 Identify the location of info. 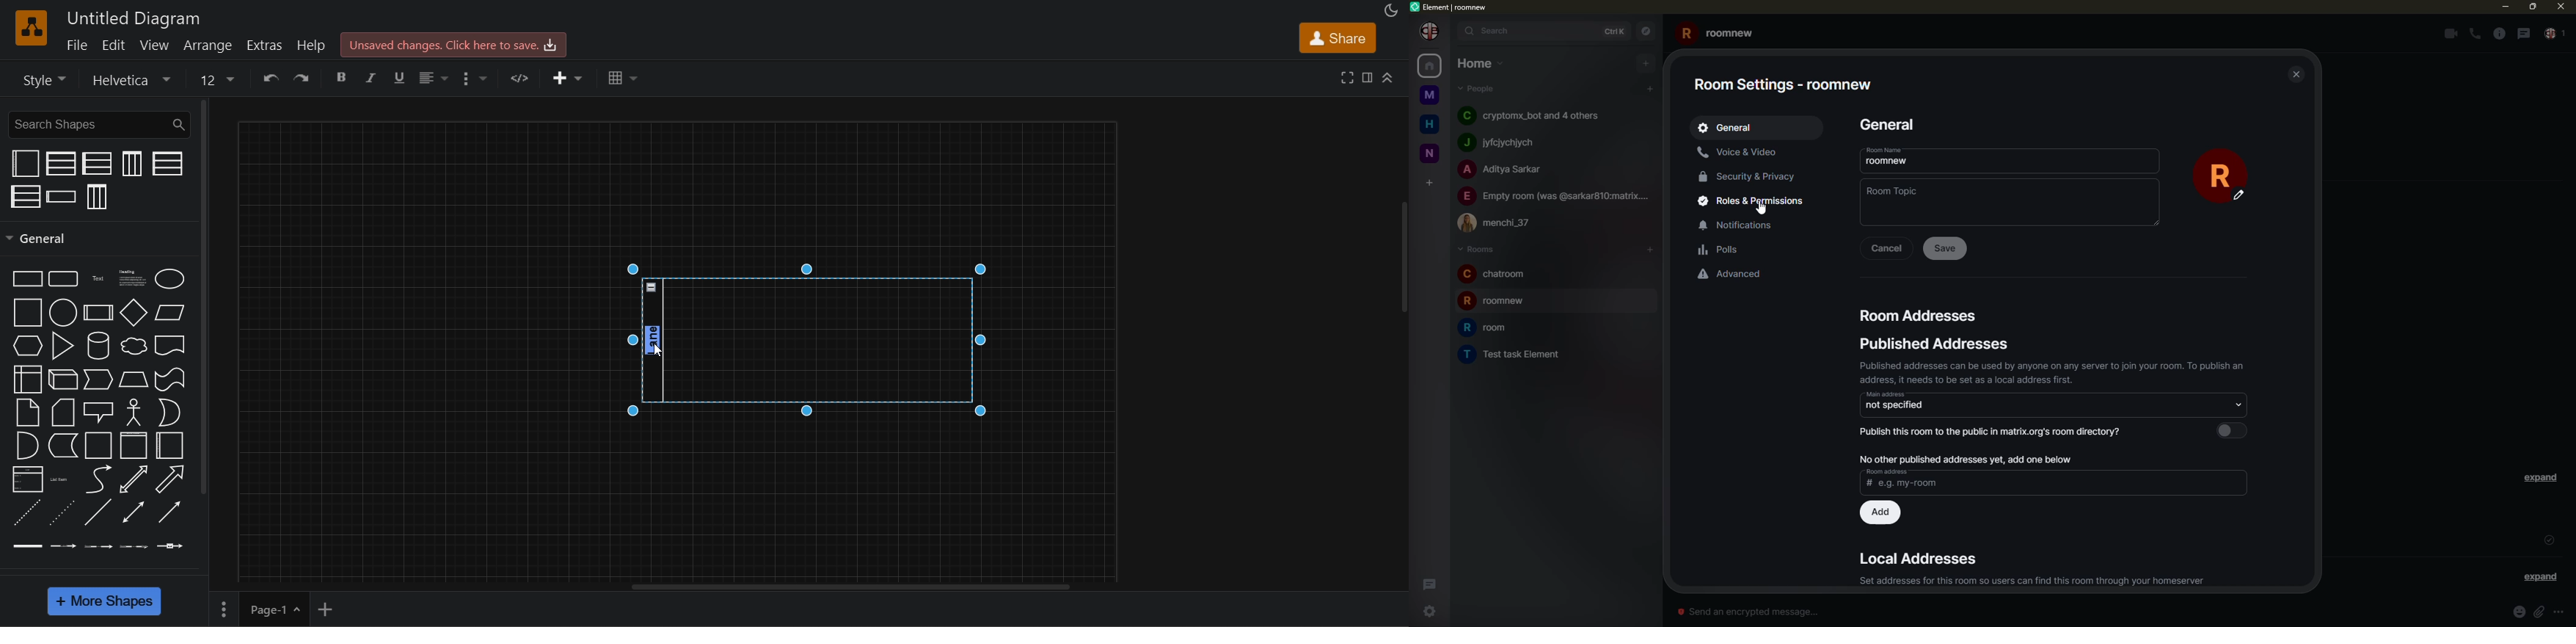
(2498, 33).